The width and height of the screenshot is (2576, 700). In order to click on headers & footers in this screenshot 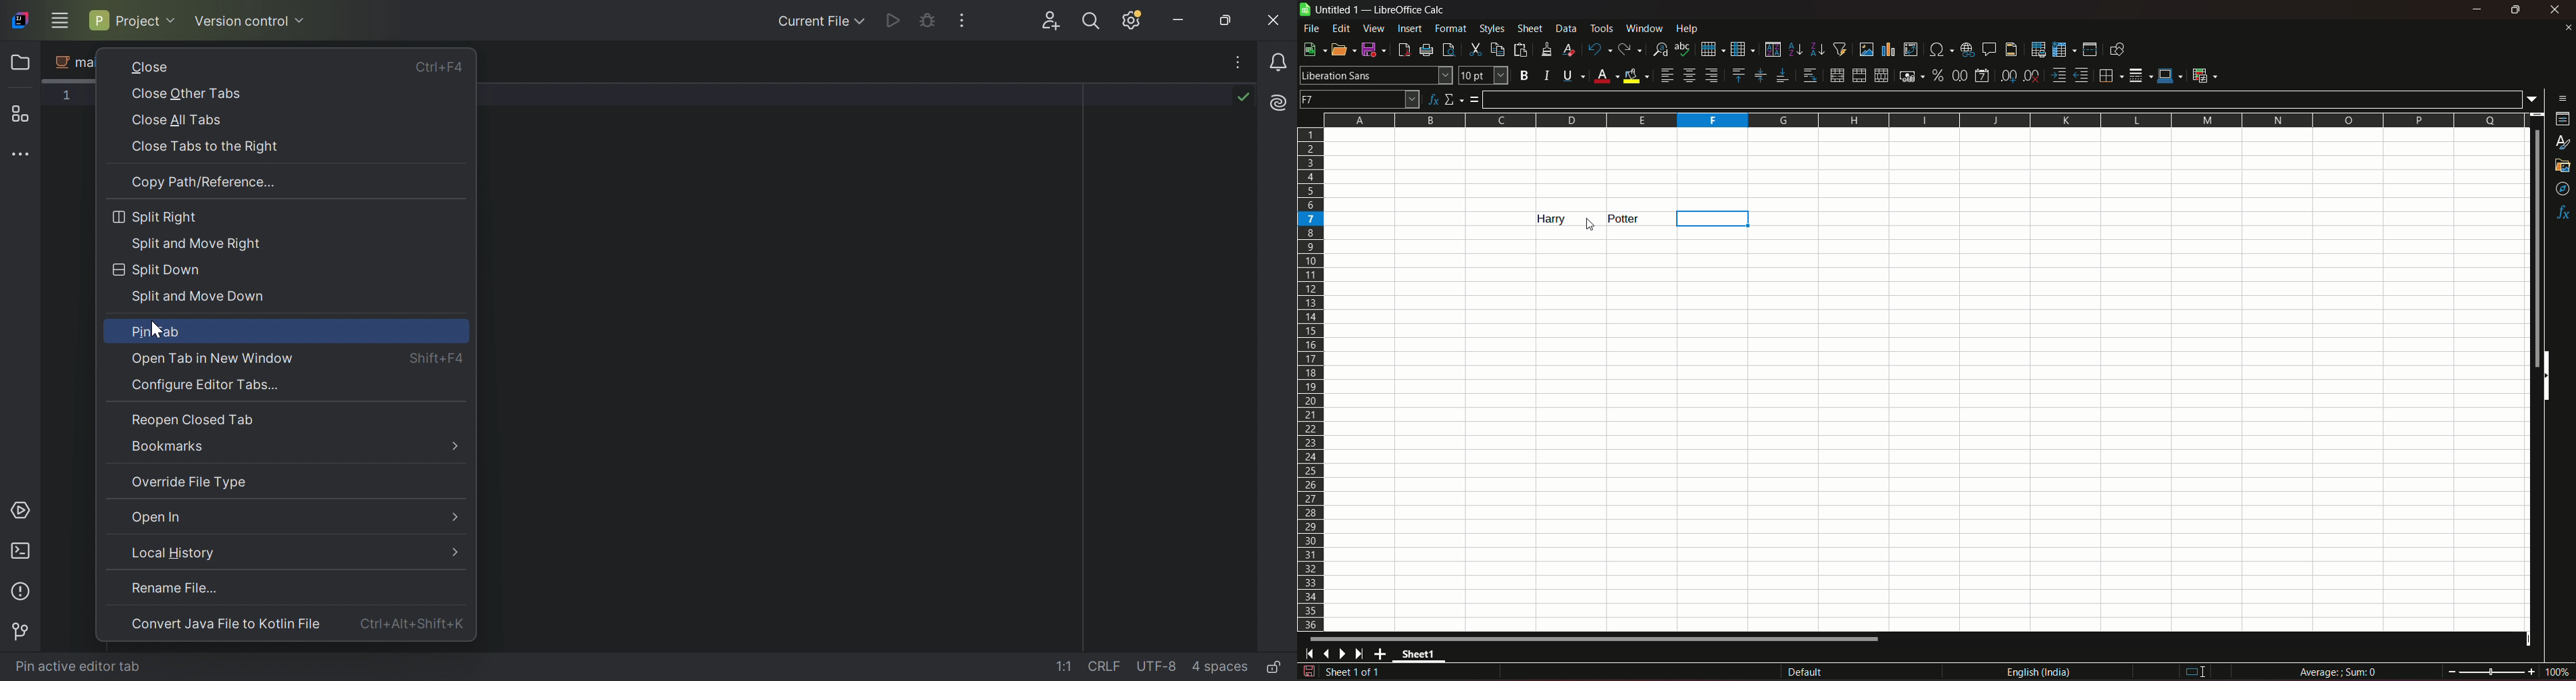, I will do `click(2011, 49)`.